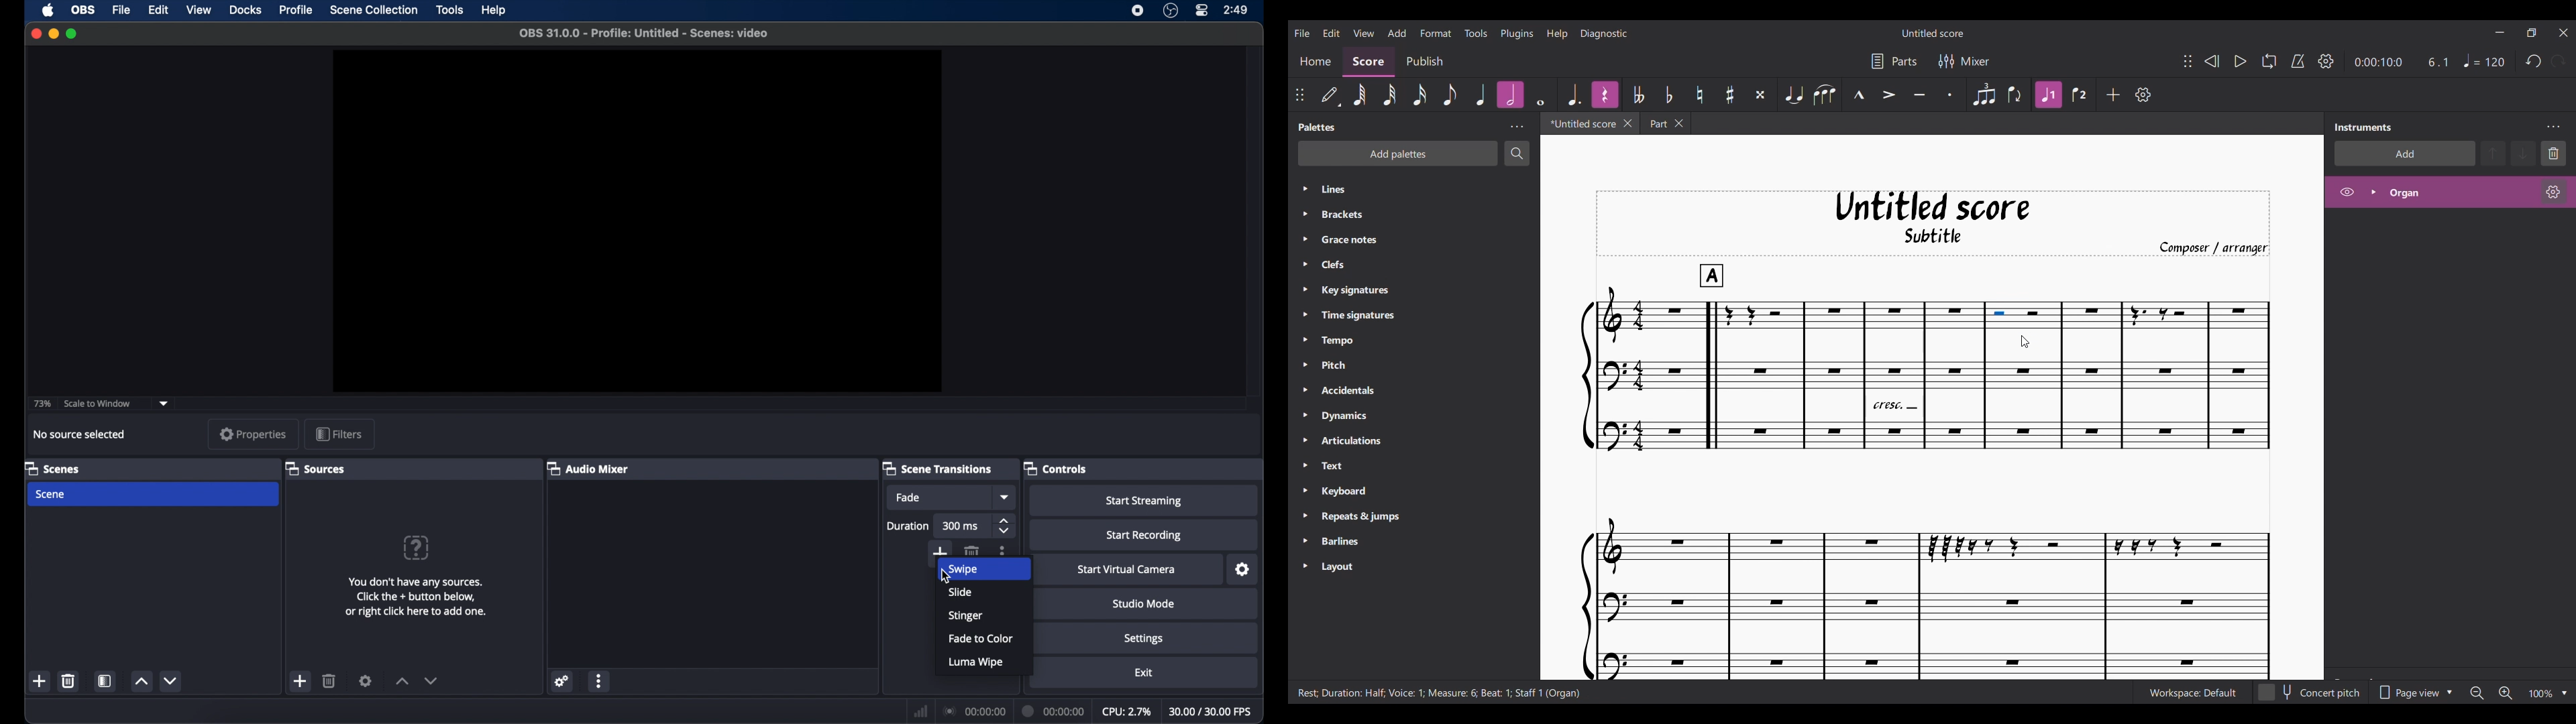  Describe the element at coordinates (969, 568) in the screenshot. I see `swipe` at that location.